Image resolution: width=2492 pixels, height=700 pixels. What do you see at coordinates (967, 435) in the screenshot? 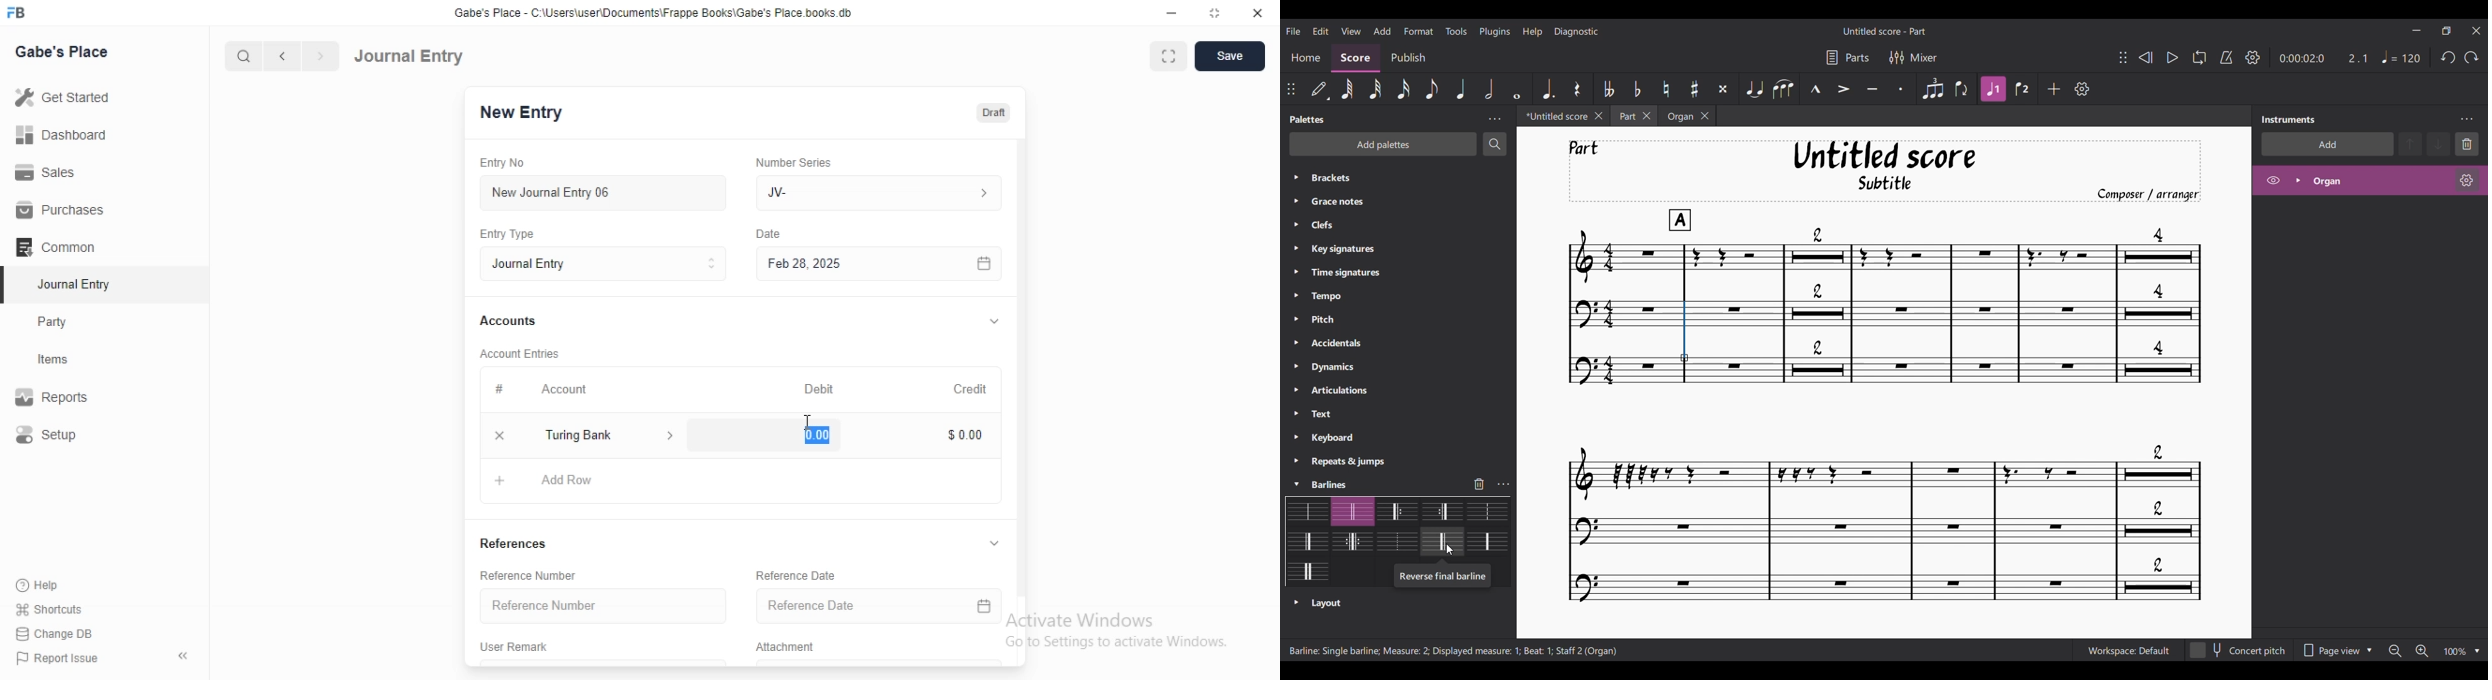
I see `$000` at bounding box center [967, 435].